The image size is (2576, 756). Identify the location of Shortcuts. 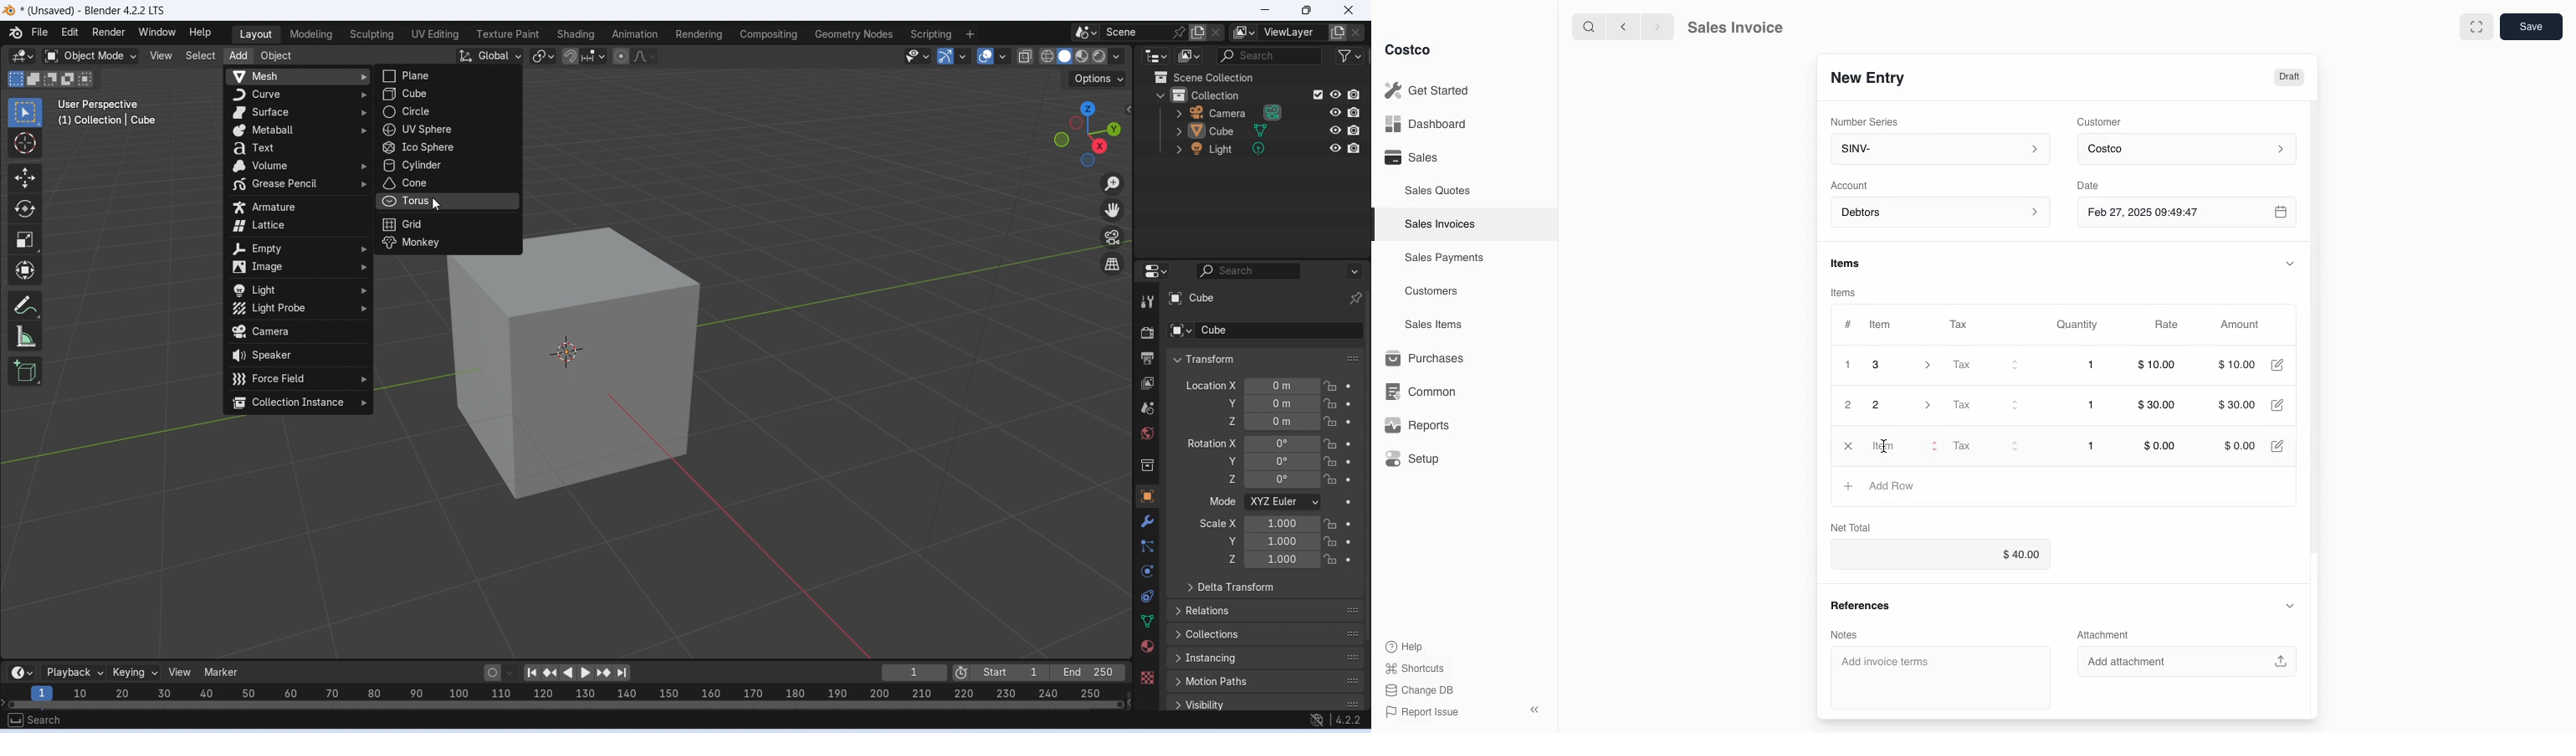
(1414, 667).